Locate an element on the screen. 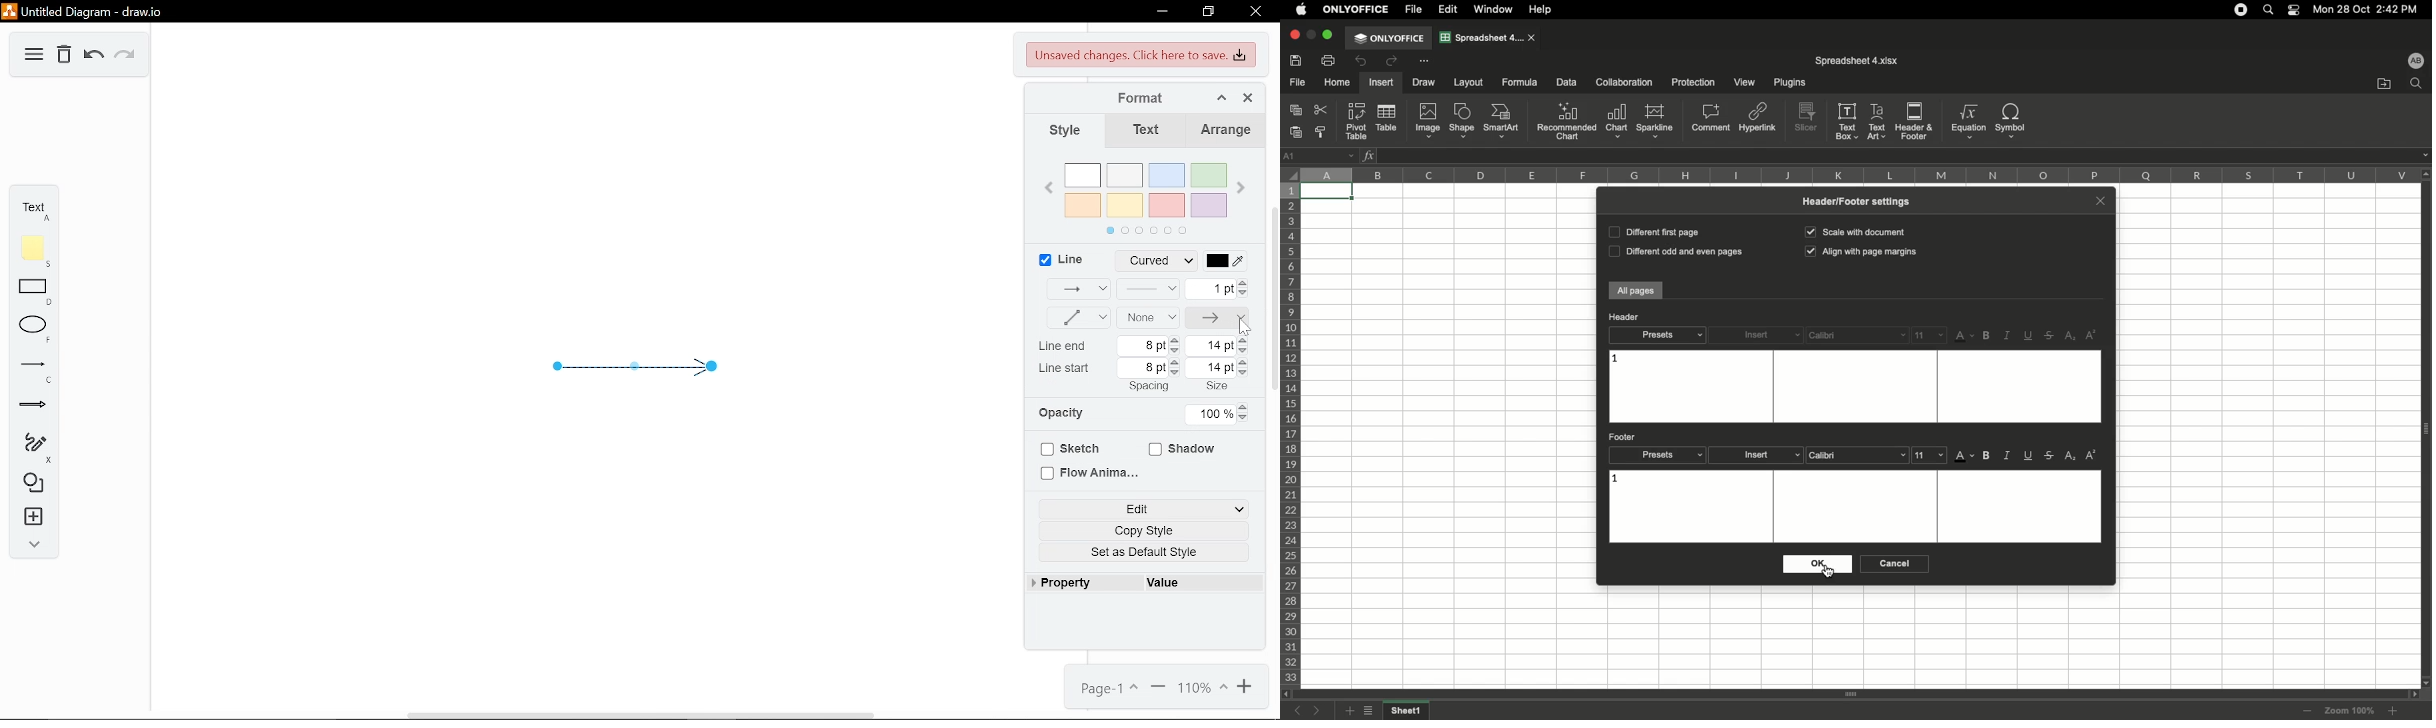 This screenshot has height=728, width=2436. Column is located at coordinates (1855, 174).